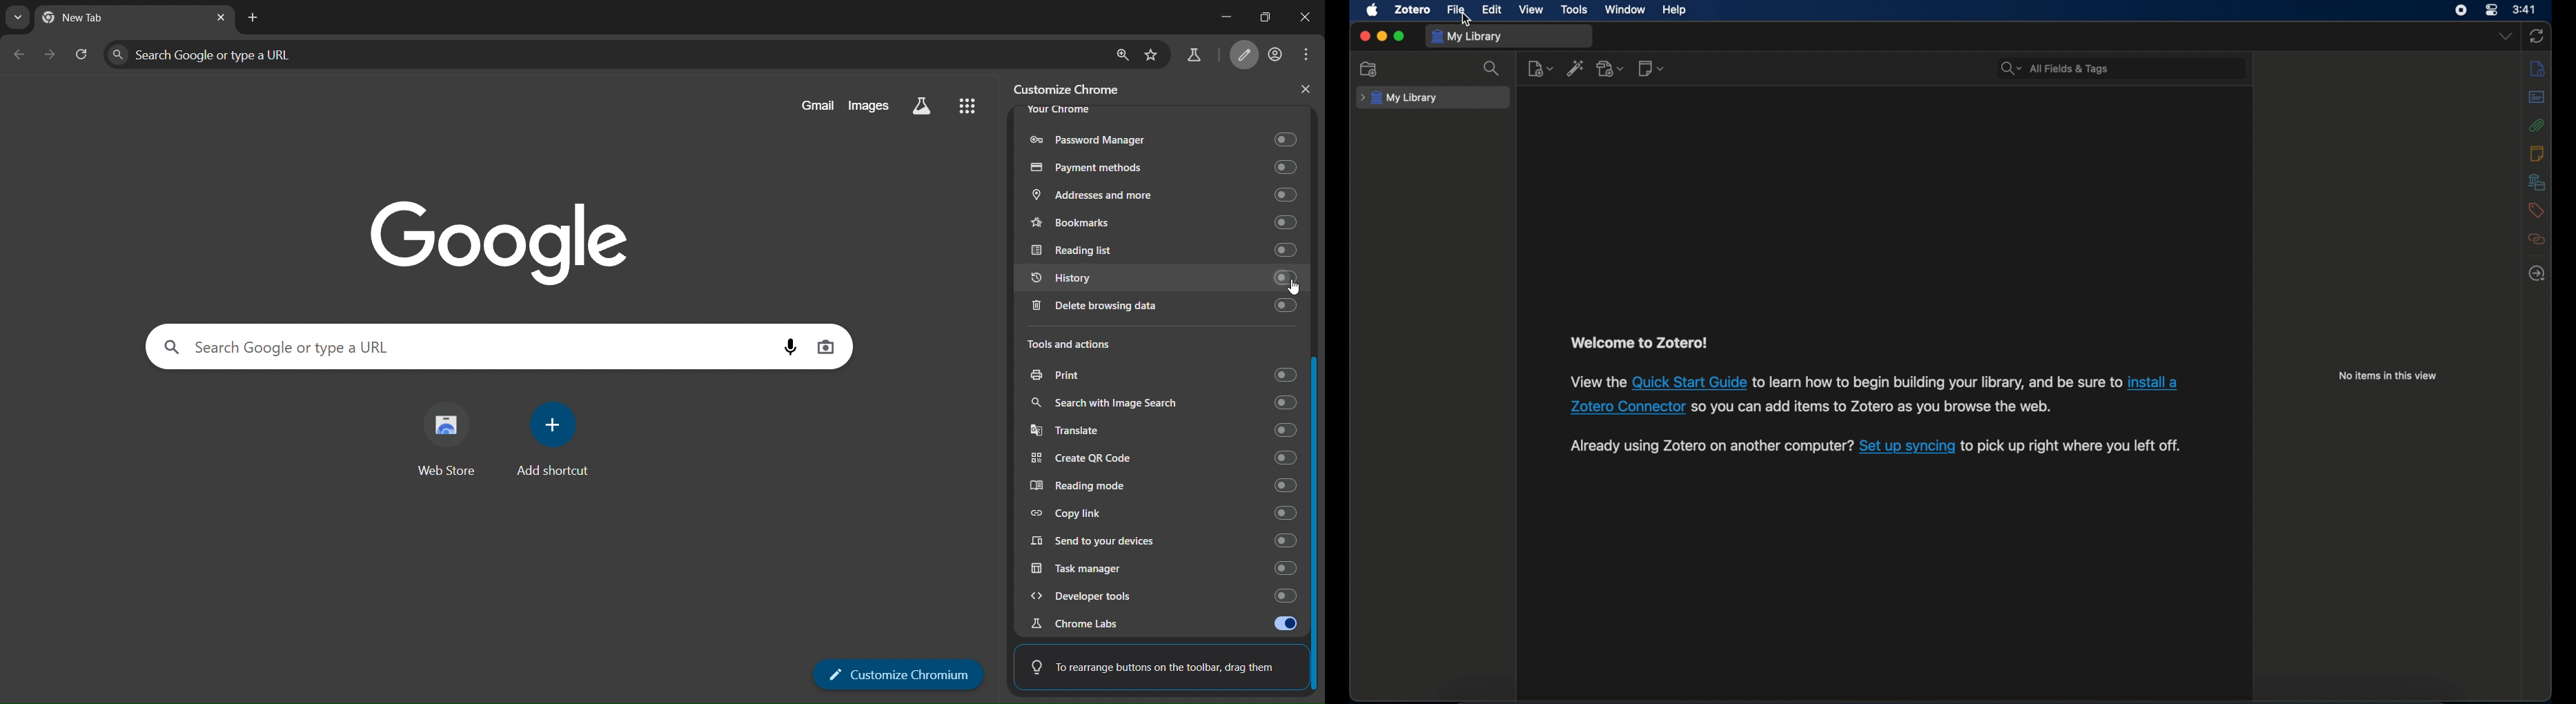 This screenshot has height=728, width=2576. I want to click on reading list, so click(1160, 250).